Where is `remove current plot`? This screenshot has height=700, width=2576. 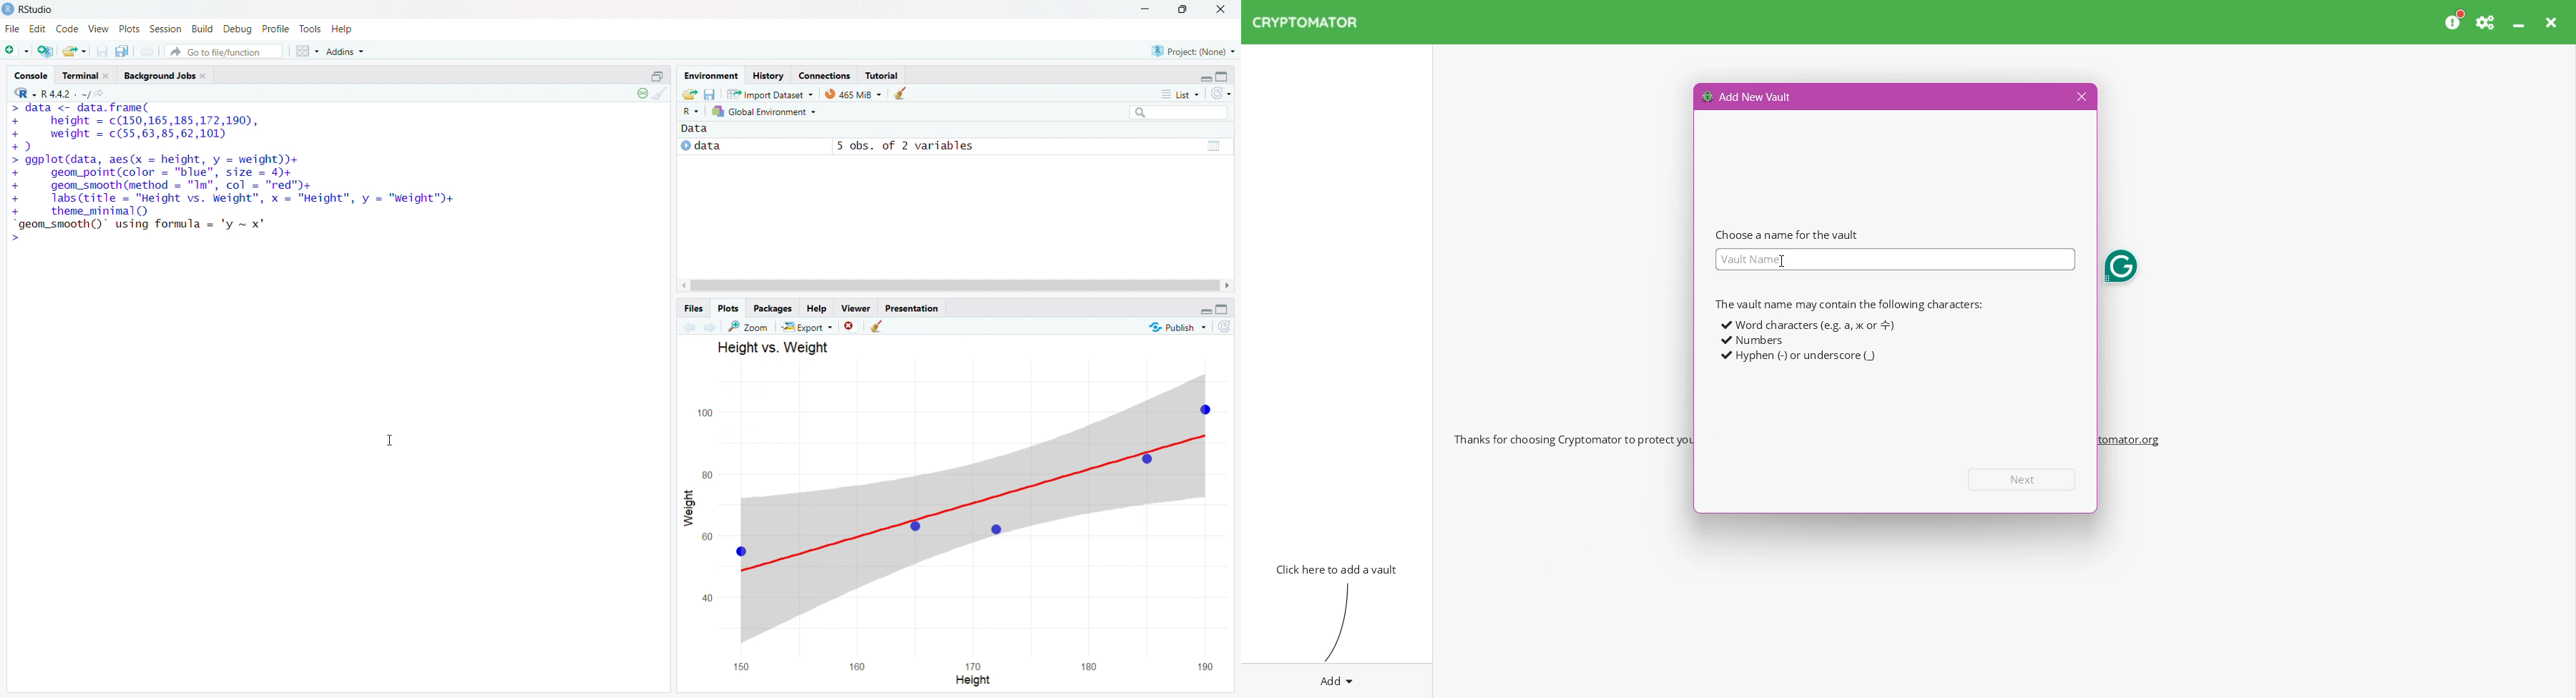 remove current plot is located at coordinates (851, 326).